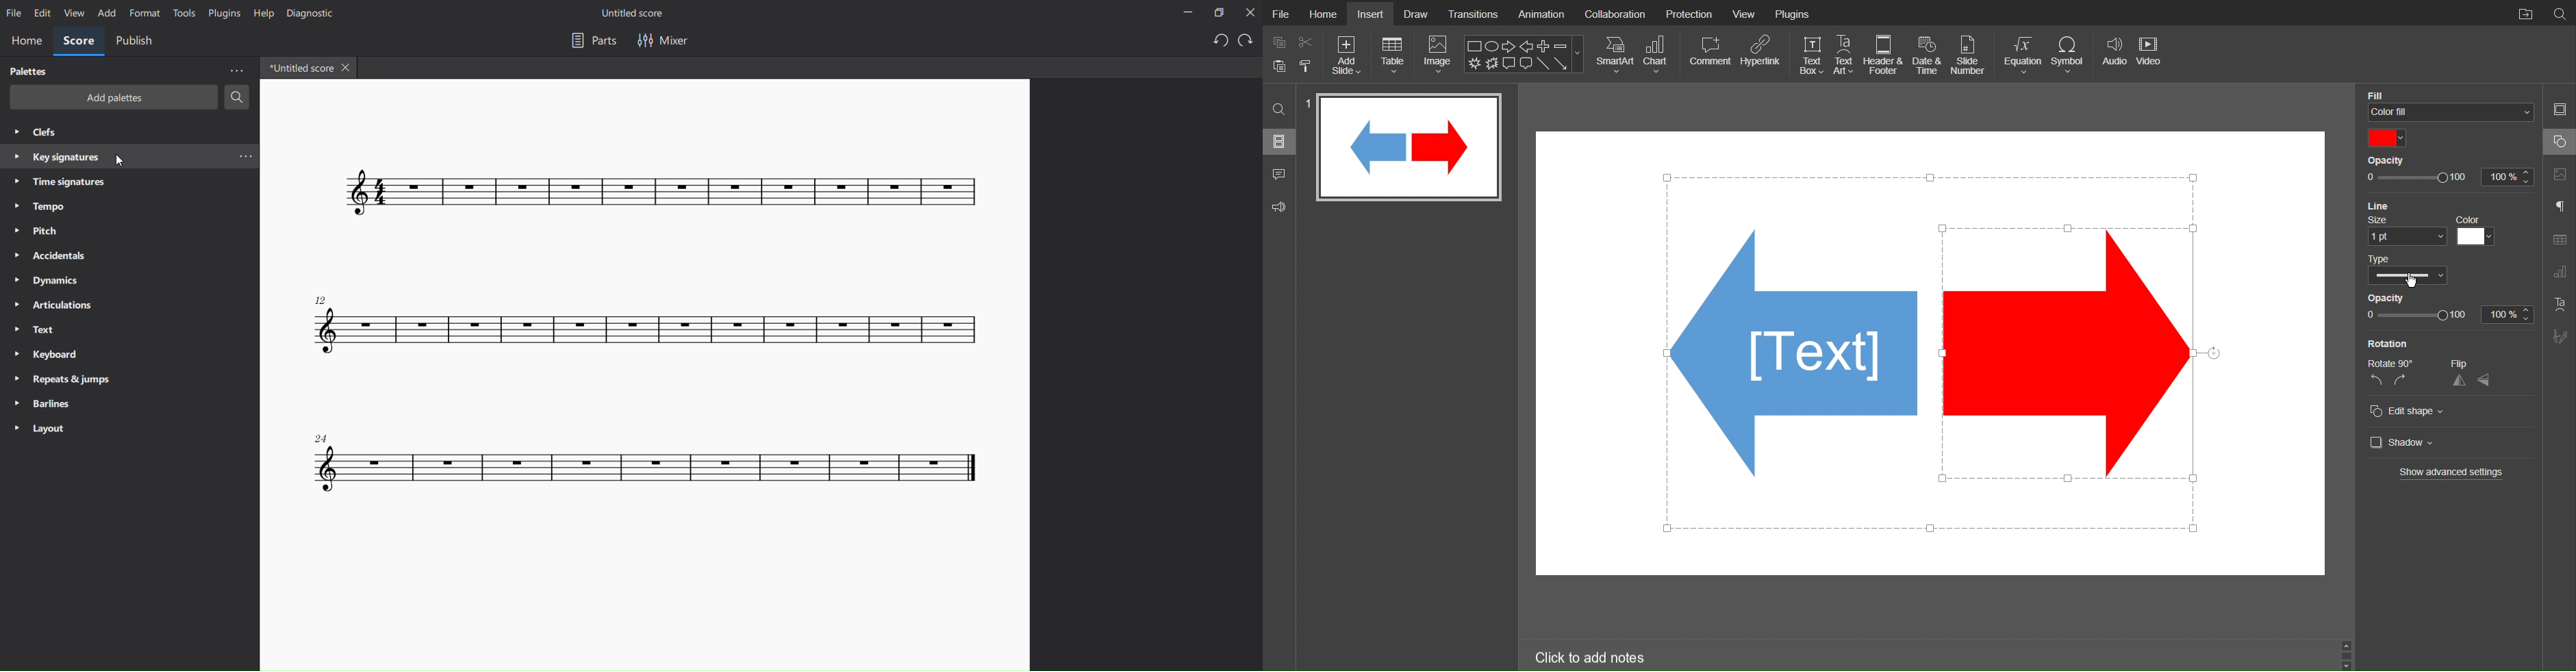 The image size is (2576, 672). Describe the element at coordinates (2452, 474) in the screenshot. I see `Show advanced settings` at that location.